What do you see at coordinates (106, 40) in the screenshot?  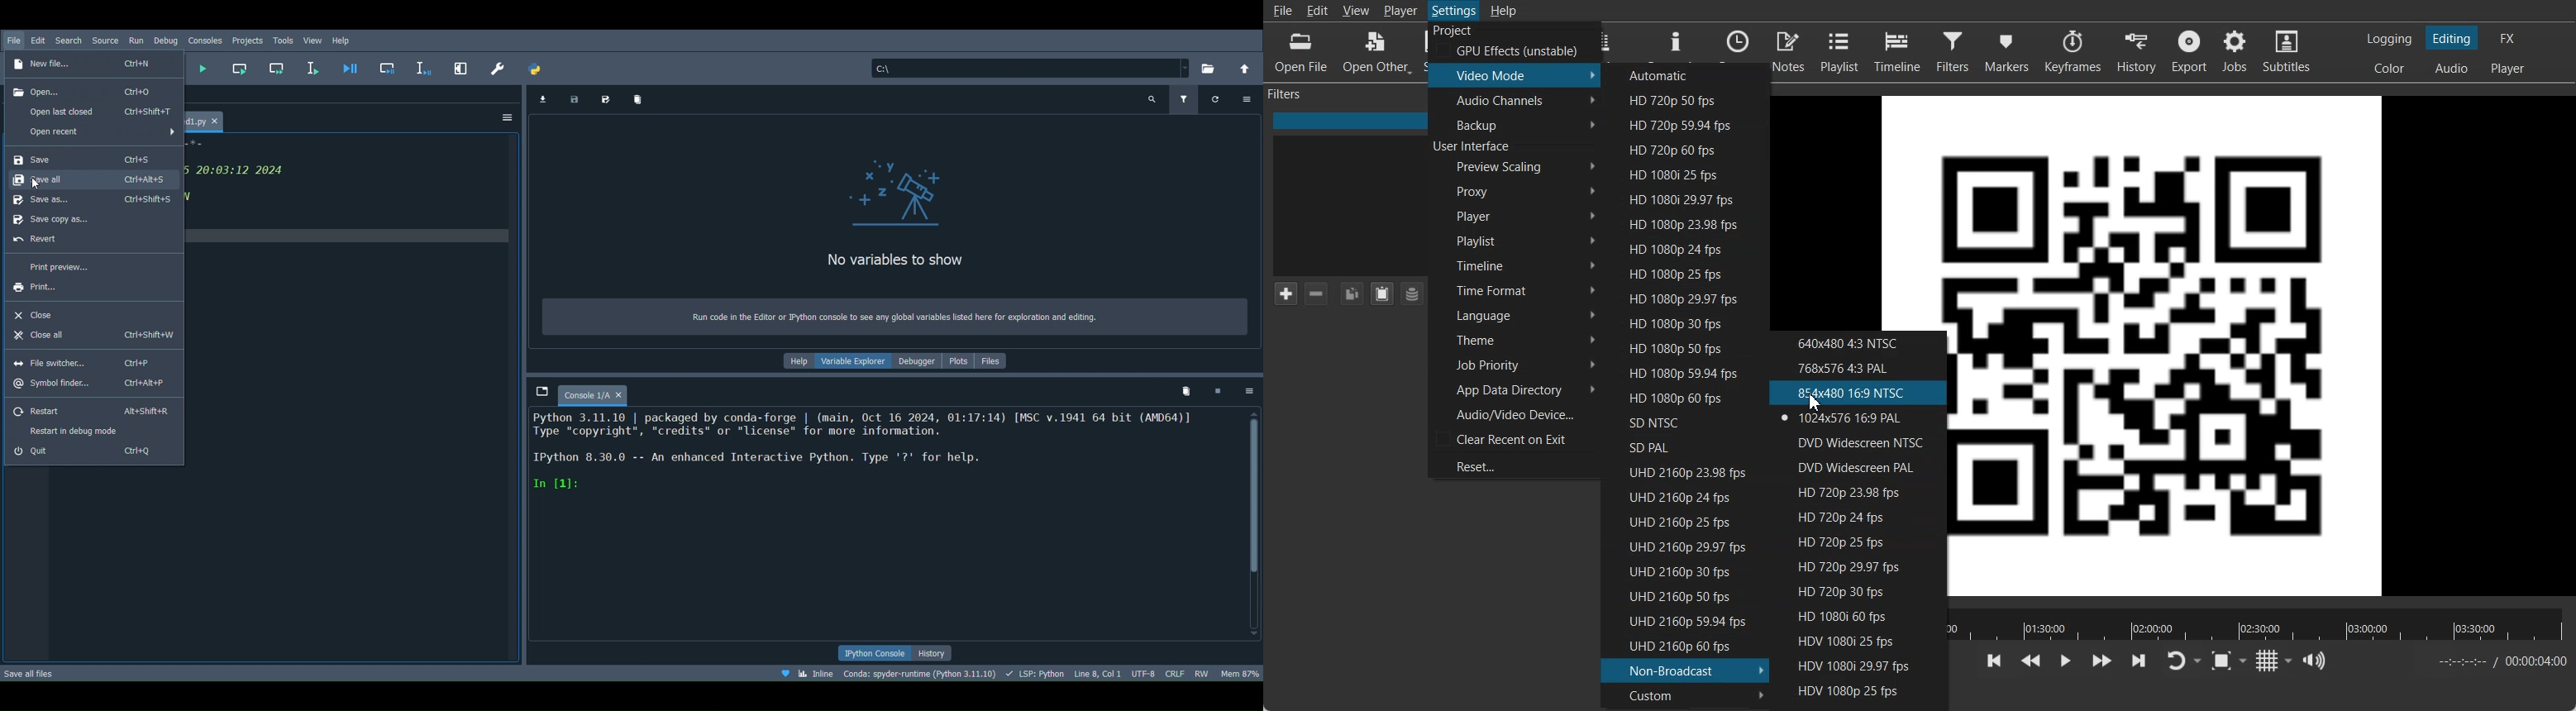 I see `Source` at bounding box center [106, 40].